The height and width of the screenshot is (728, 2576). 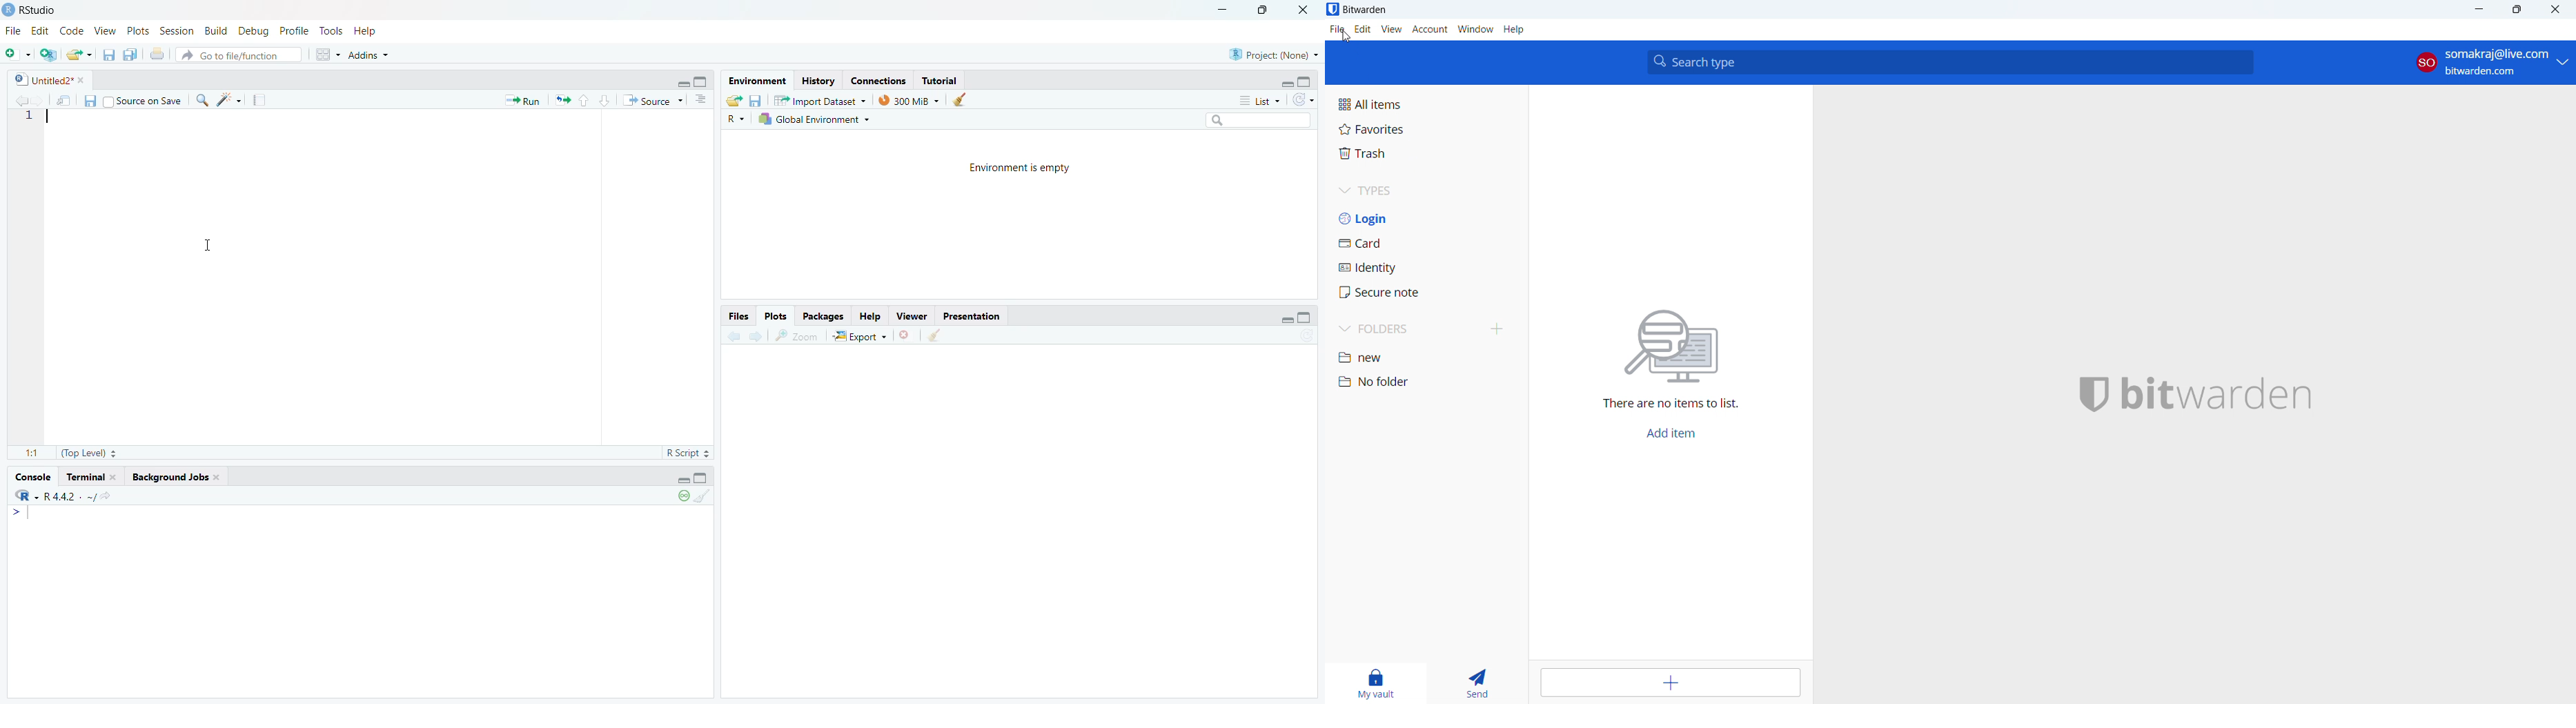 I want to click on create new project, so click(x=46, y=53).